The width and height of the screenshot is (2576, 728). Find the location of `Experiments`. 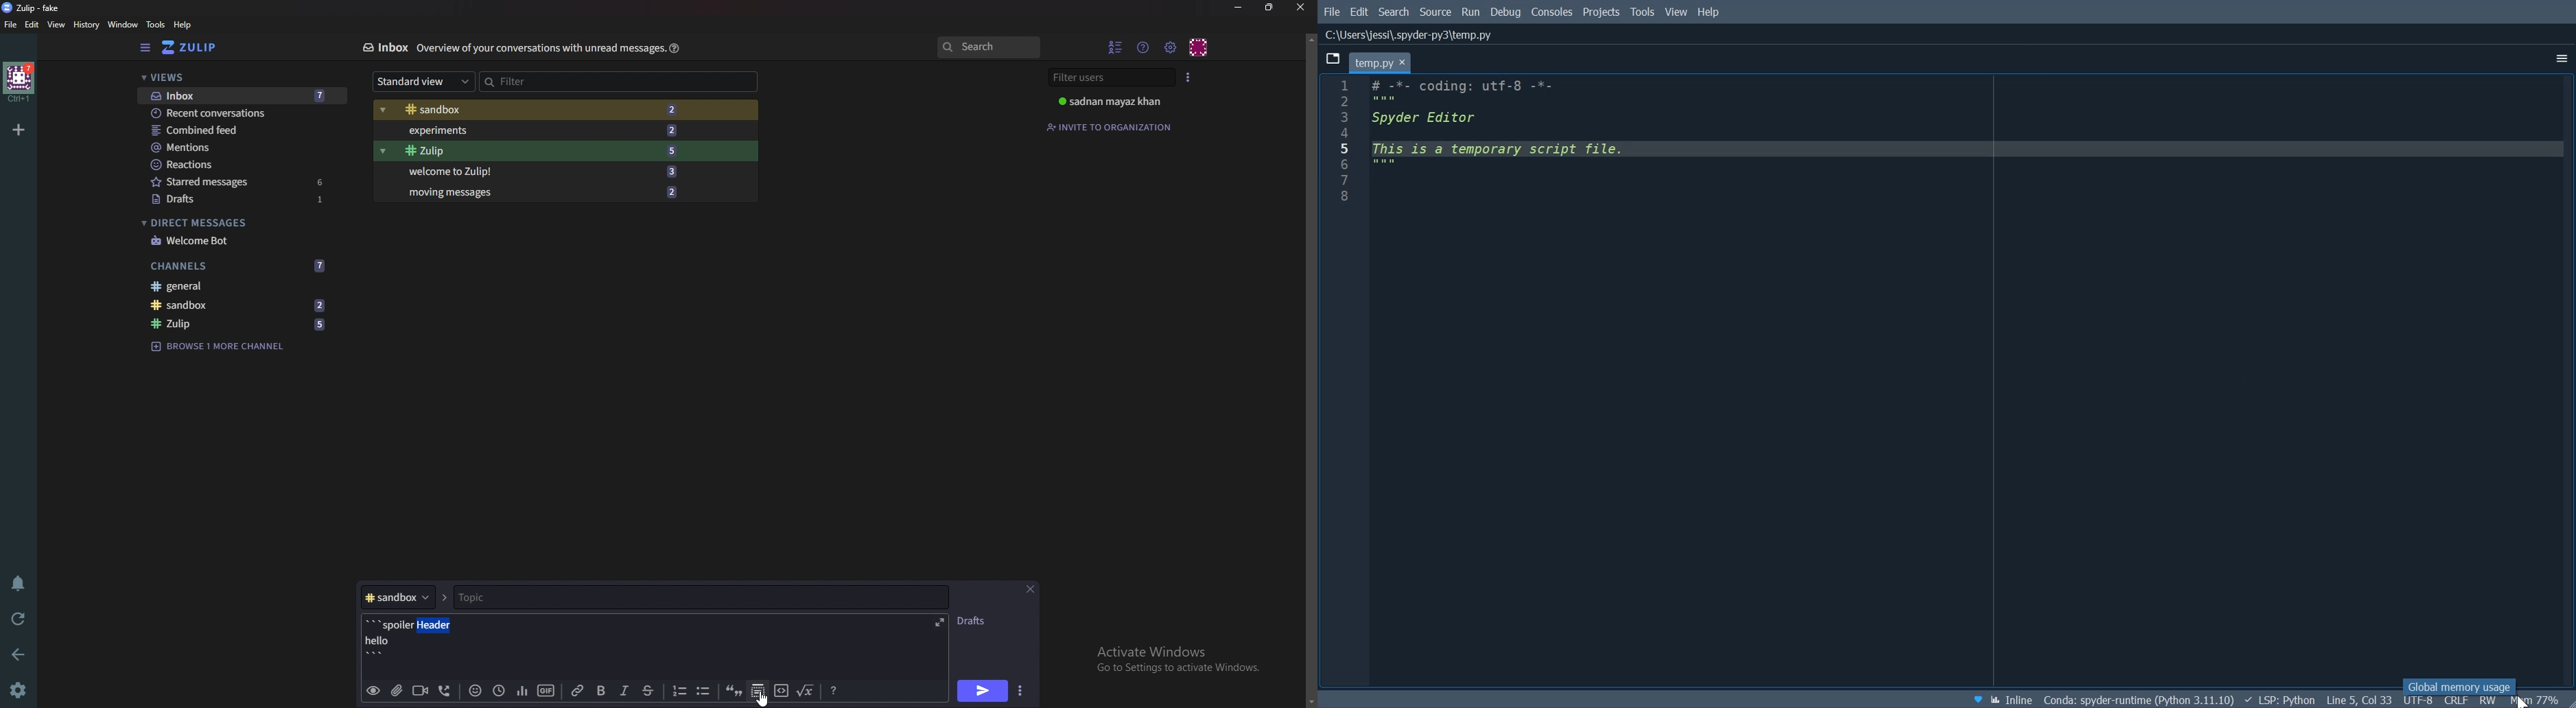

Experiments is located at coordinates (532, 130).